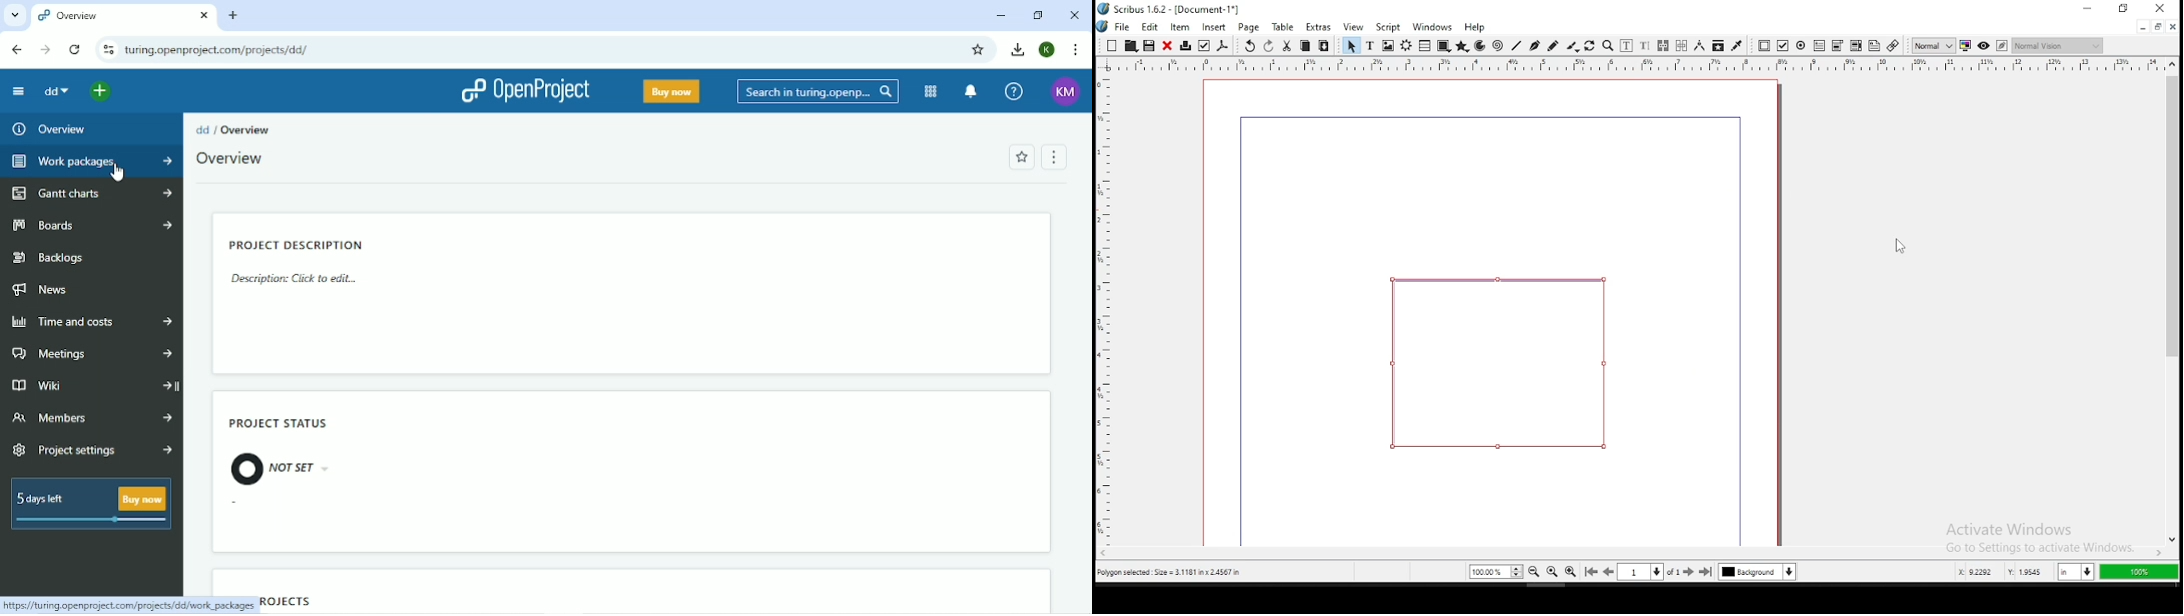 Image resolution: width=2184 pixels, height=616 pixels. What do you see at coordinates (1875, 45) in the screenshot?
I see `text annotation` at bounding box center [1875, 45].